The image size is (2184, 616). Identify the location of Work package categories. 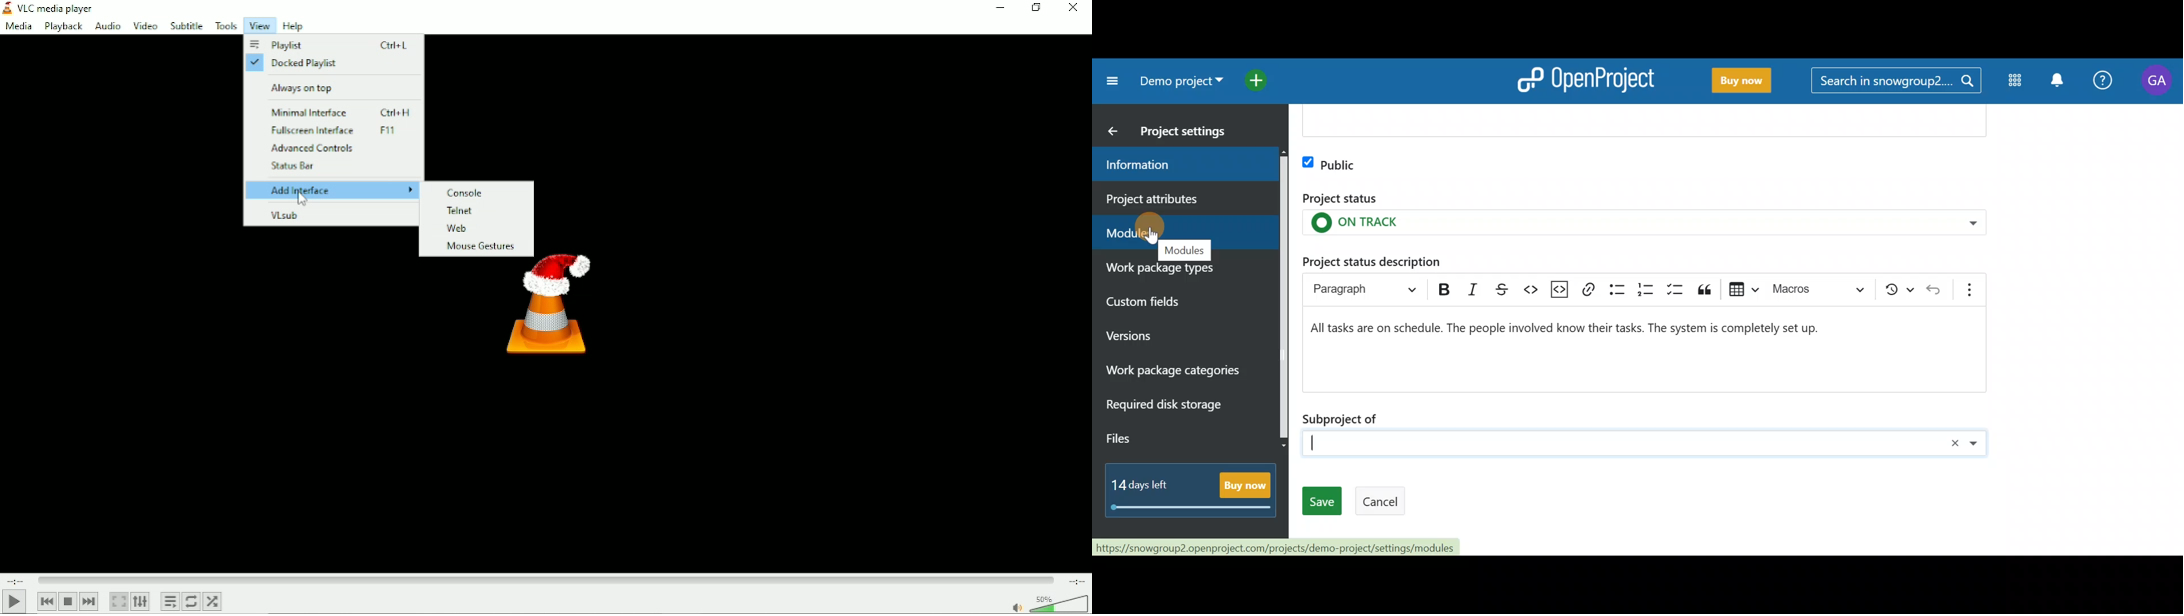
(1183, 373).